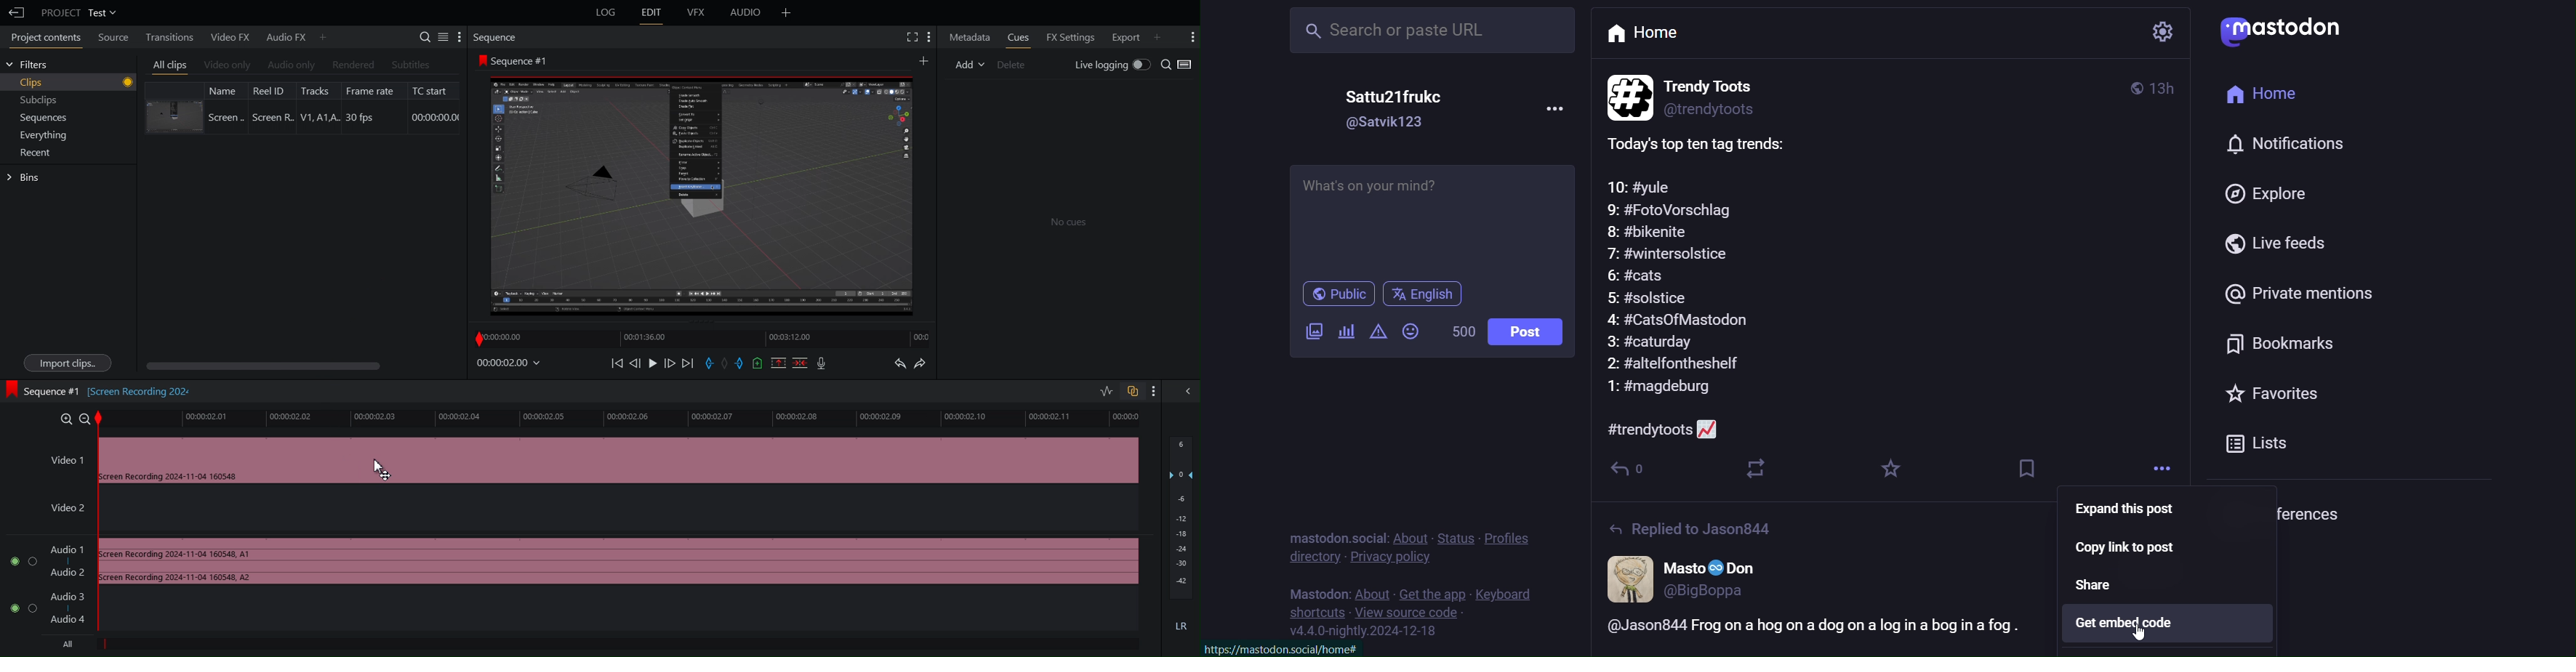  I want to click on home, so click(1680, 37).